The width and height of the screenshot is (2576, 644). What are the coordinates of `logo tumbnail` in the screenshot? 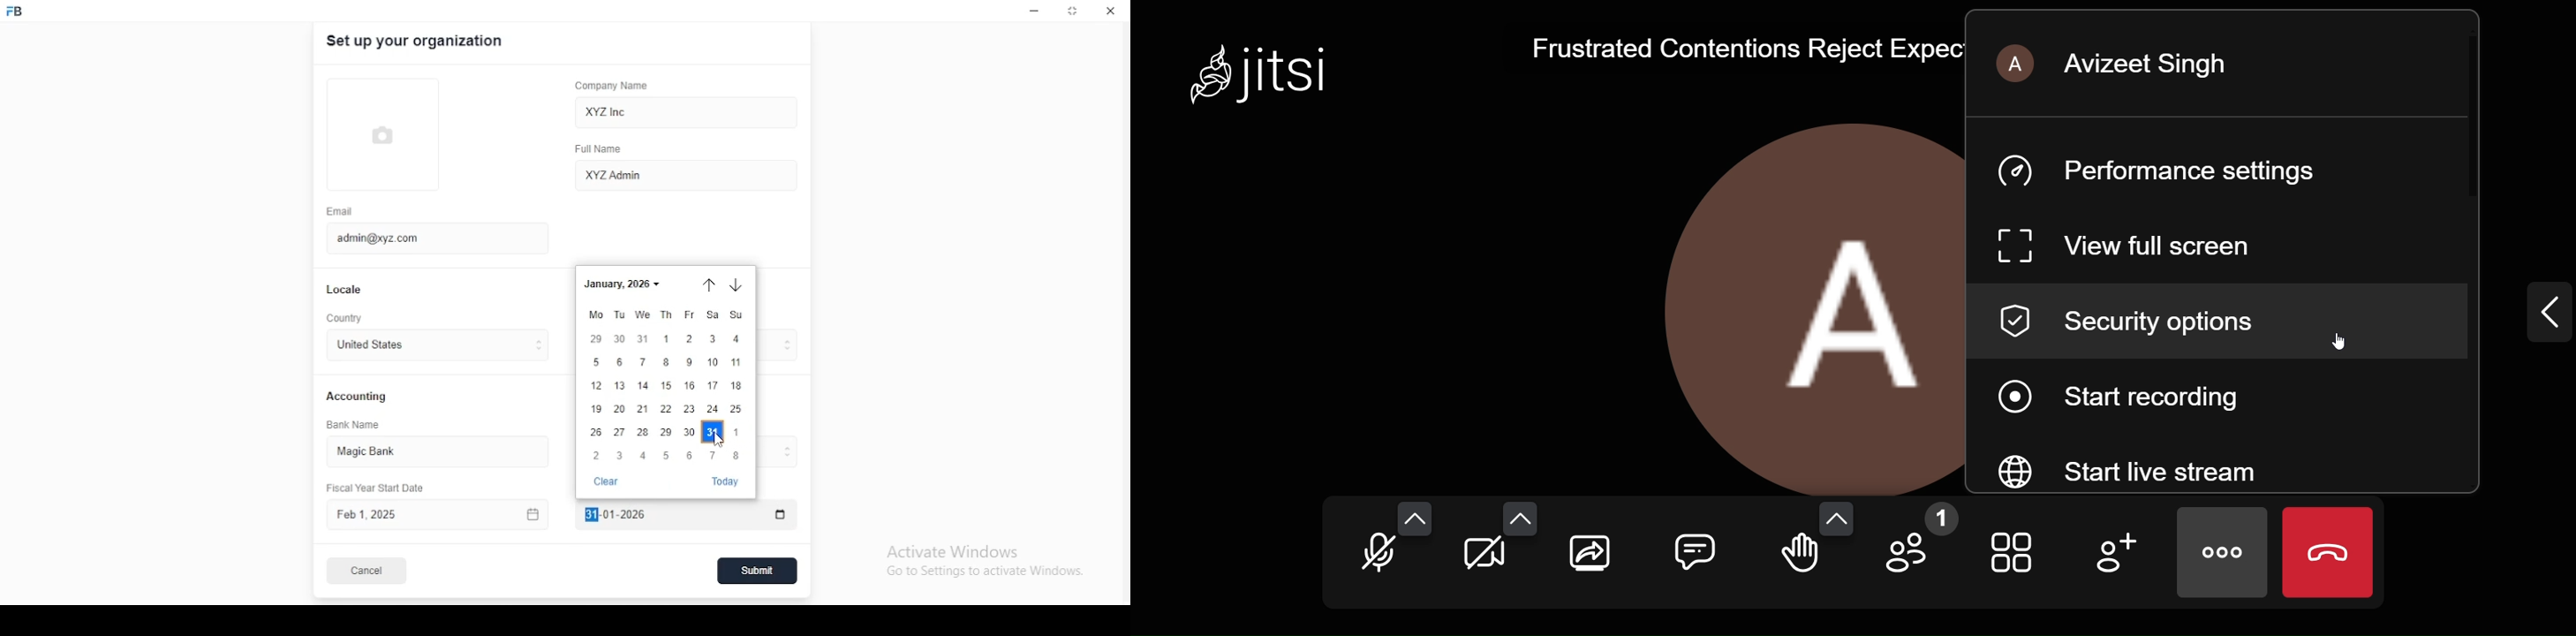 It's located at (396, 135).